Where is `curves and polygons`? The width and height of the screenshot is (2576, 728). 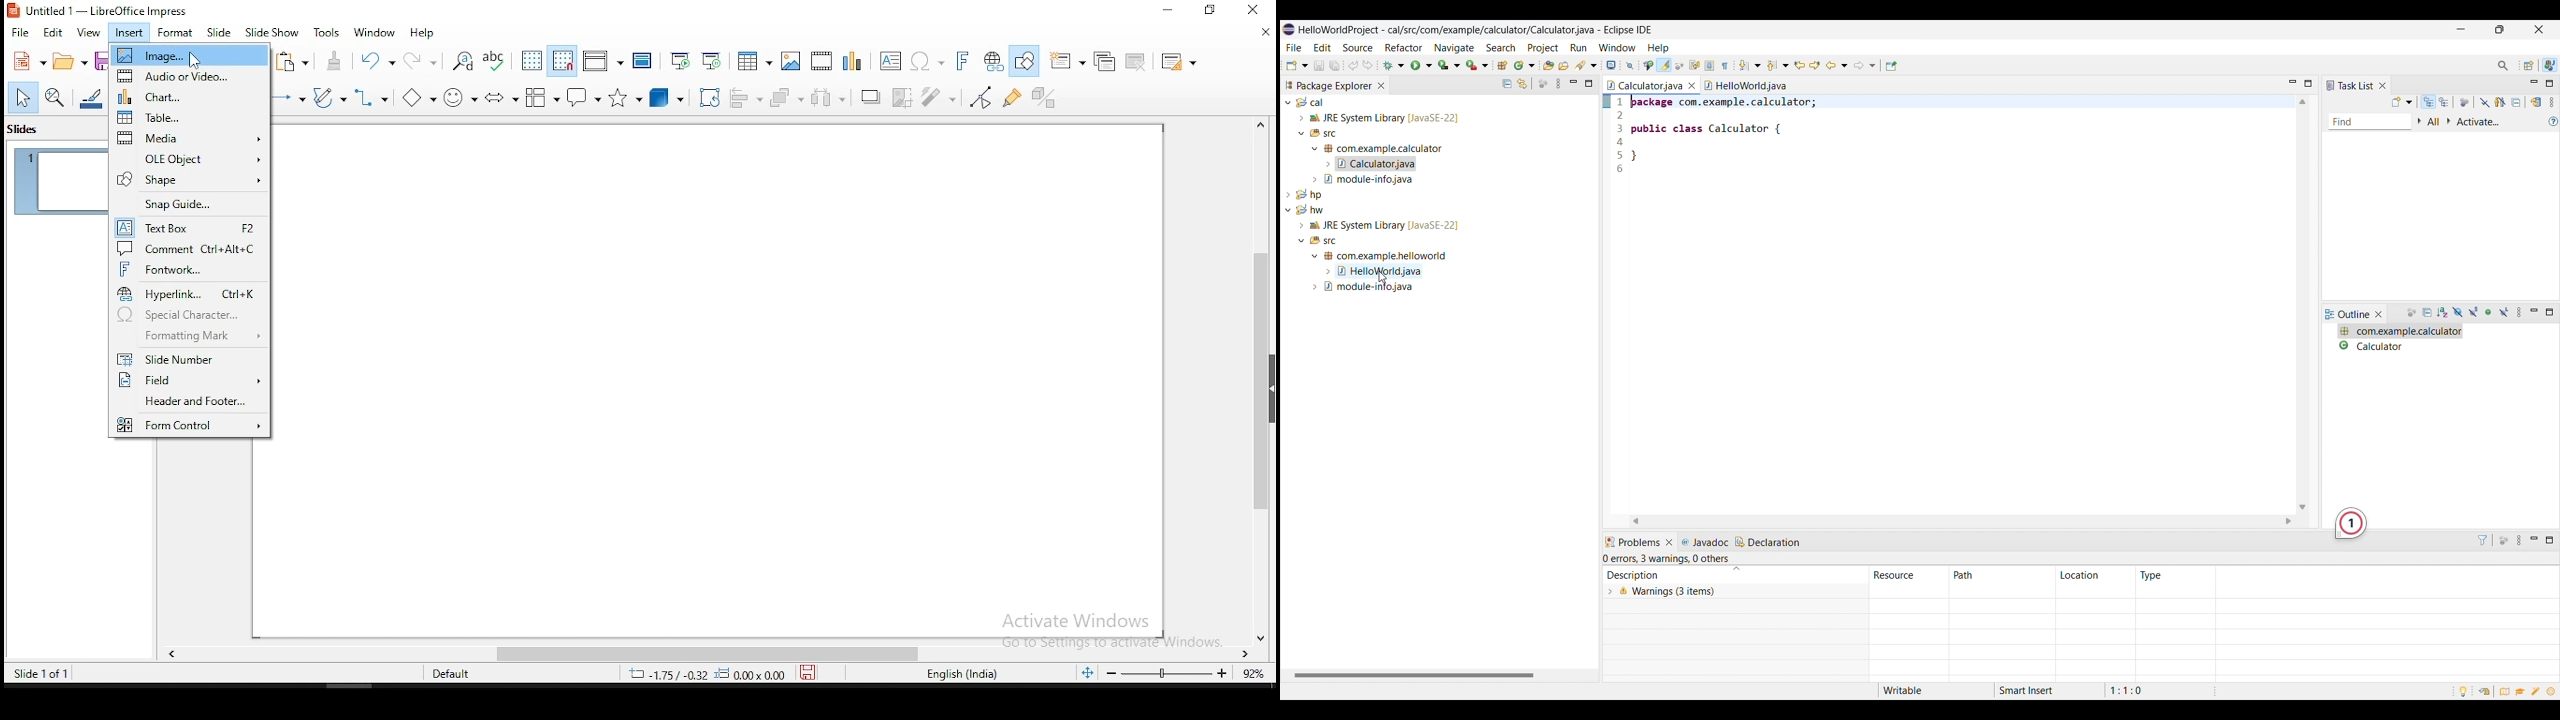
curves and polygons is located at coordinates (327, 98).